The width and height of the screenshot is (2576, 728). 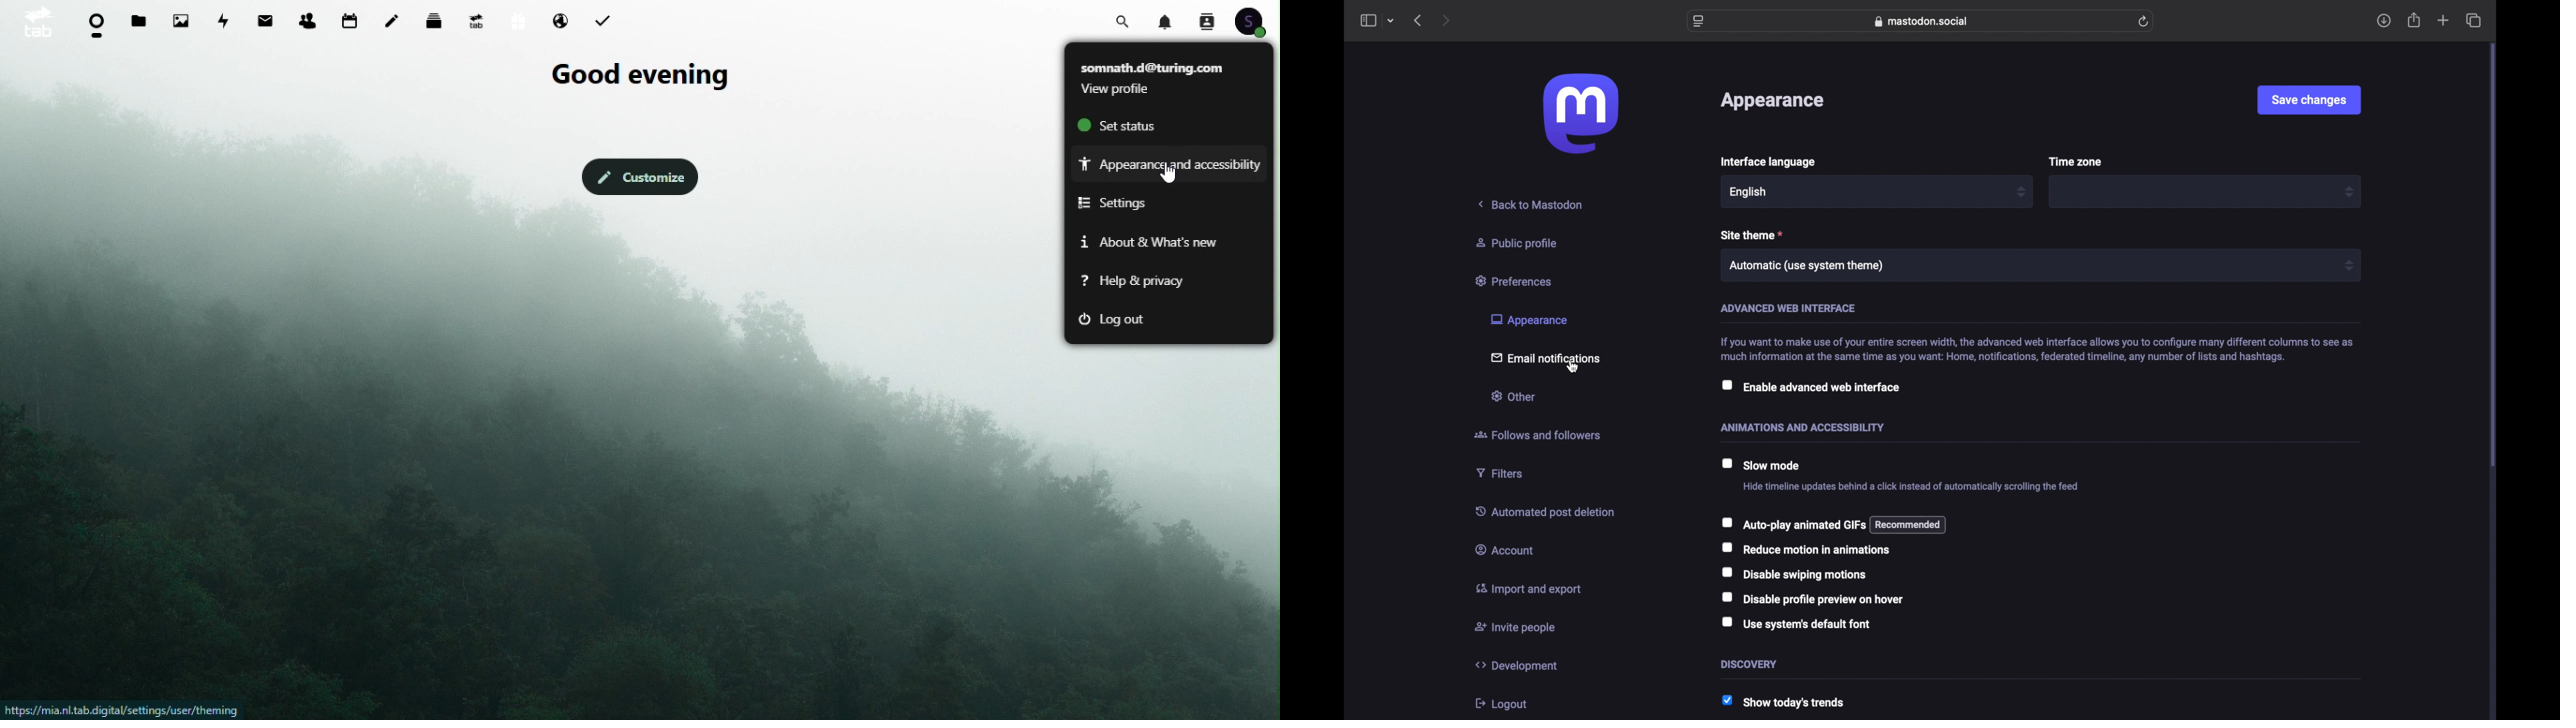 What do you see at coordinates (1391, 21) in the screenshot?
I see `tab group picker` at bounding box center [1391, 21].